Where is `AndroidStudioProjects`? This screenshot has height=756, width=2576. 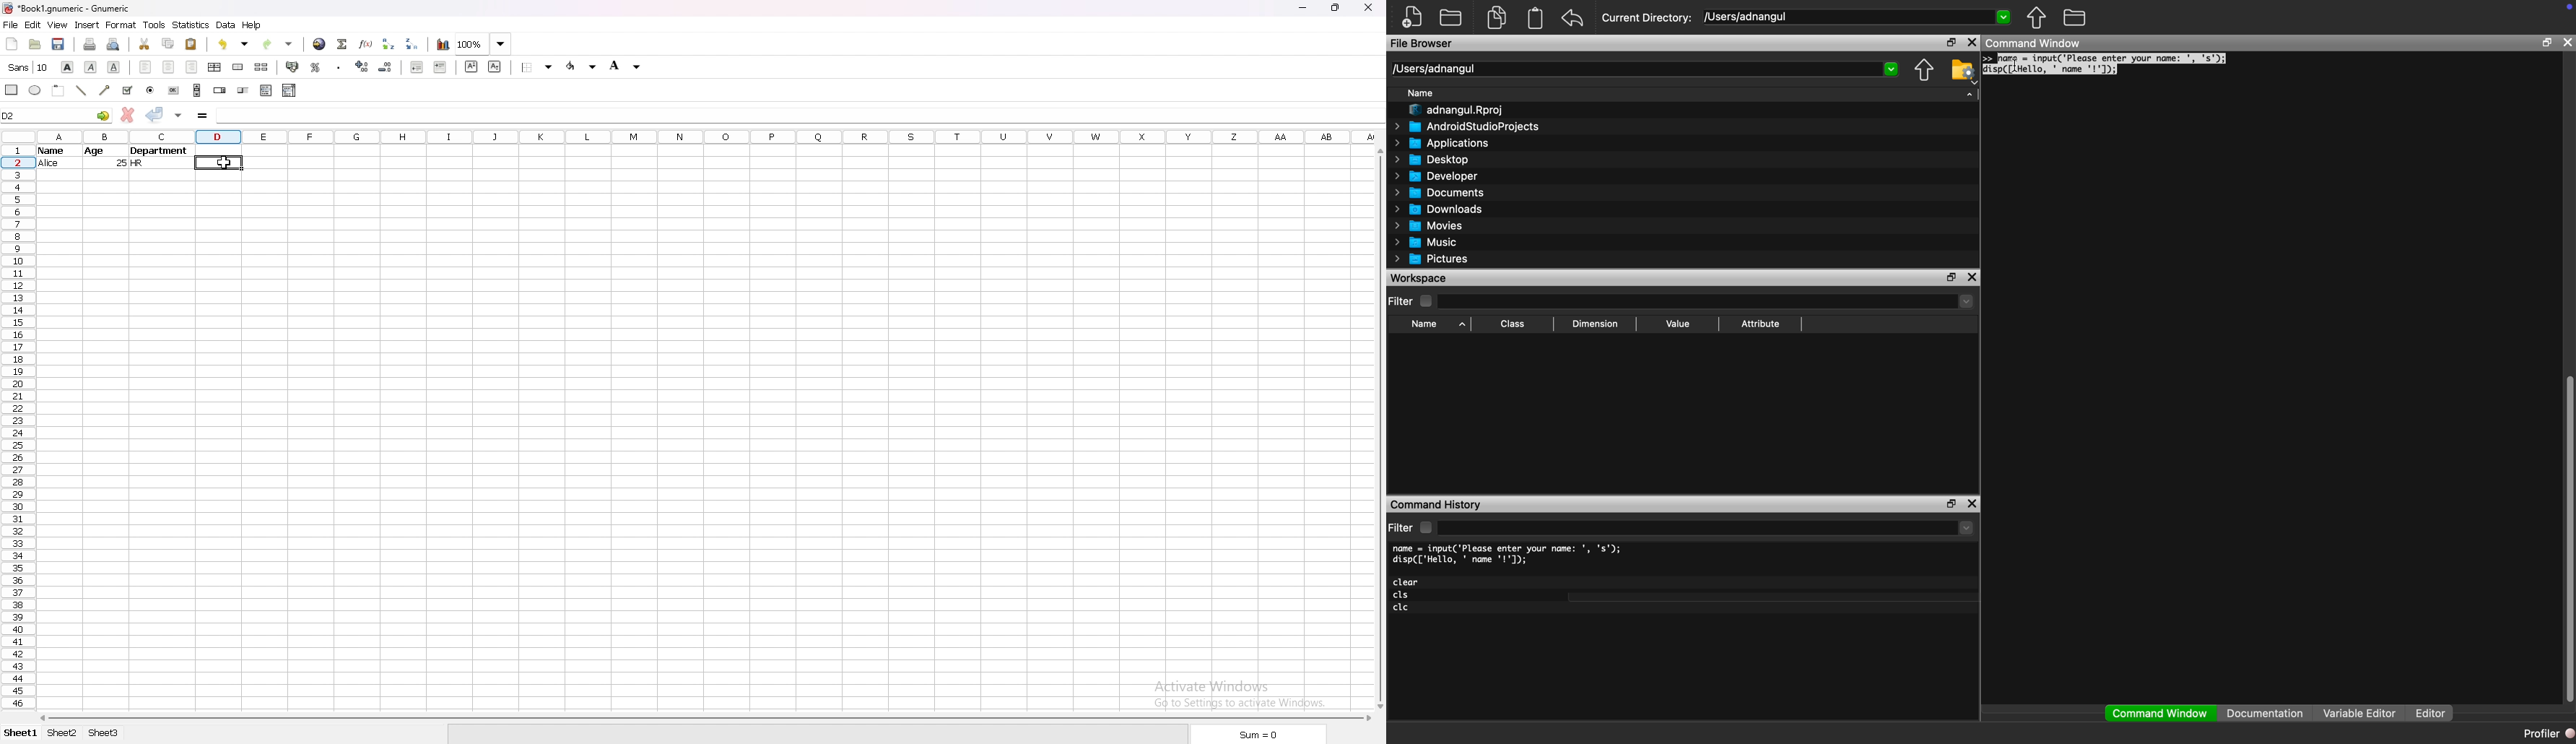
AndroidStudioProjects is located at coordinates (1467, 126).